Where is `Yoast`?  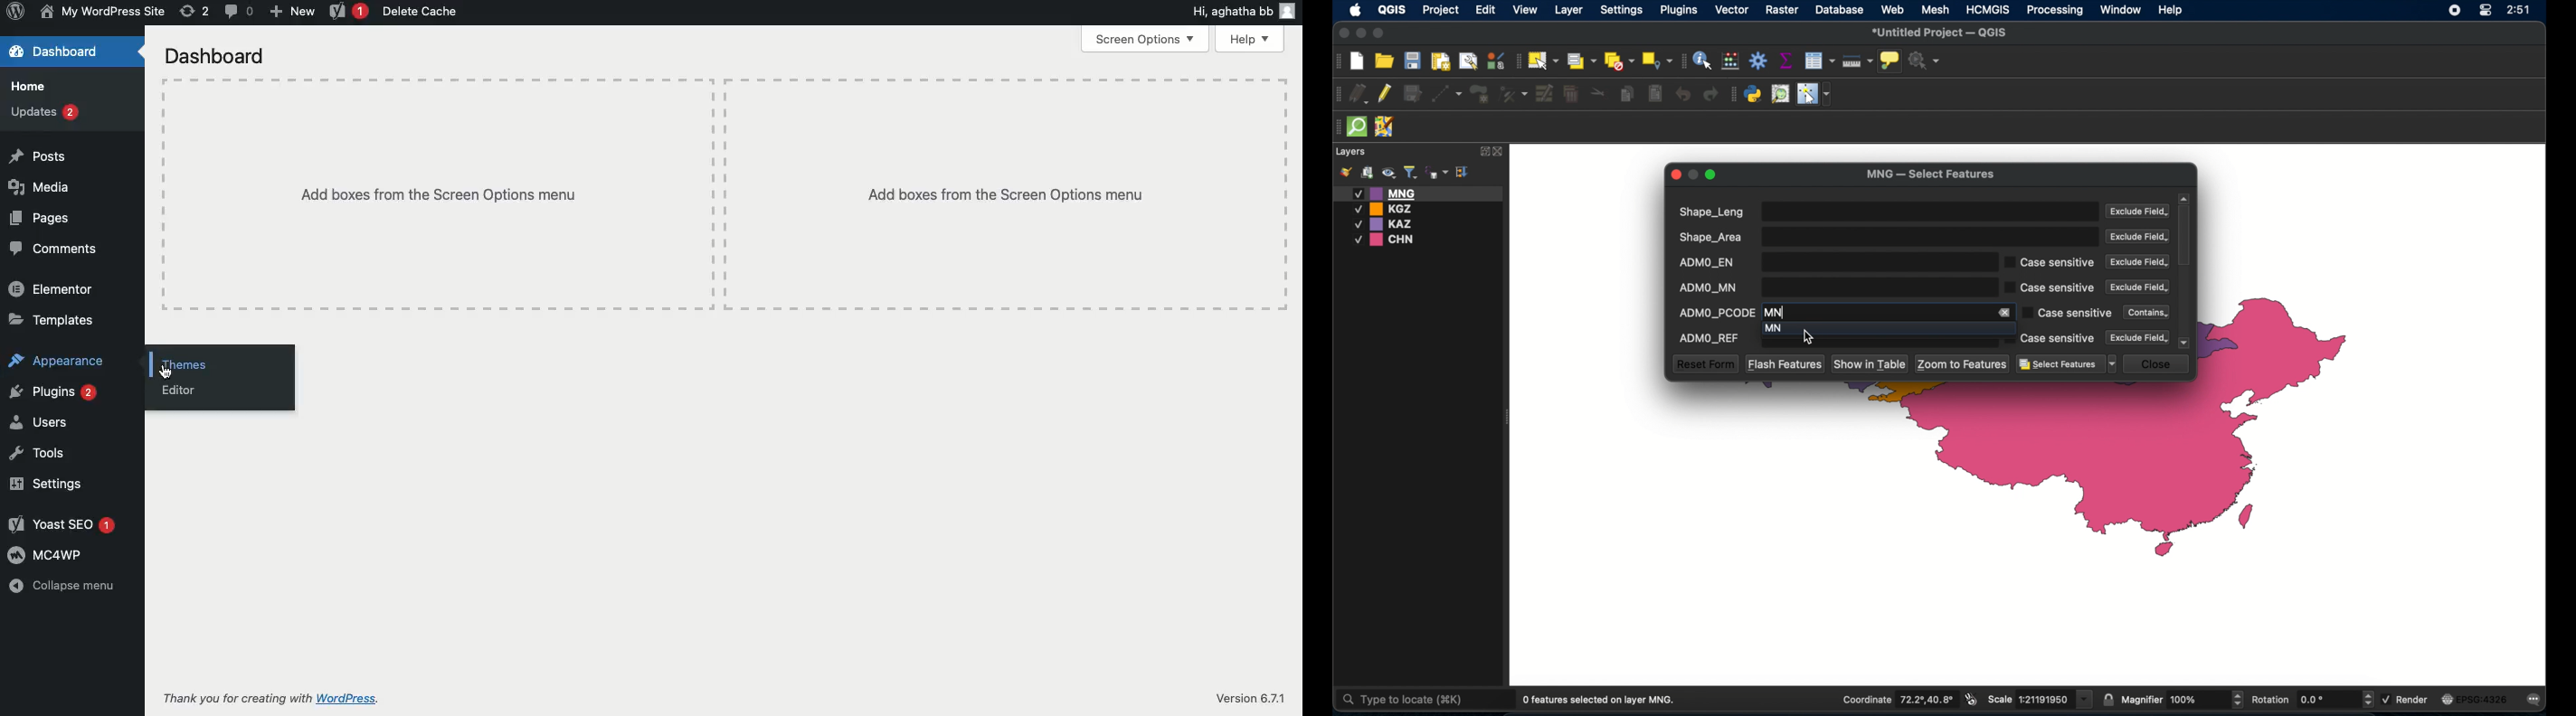
Yoast is located at coordinates (60, 524).